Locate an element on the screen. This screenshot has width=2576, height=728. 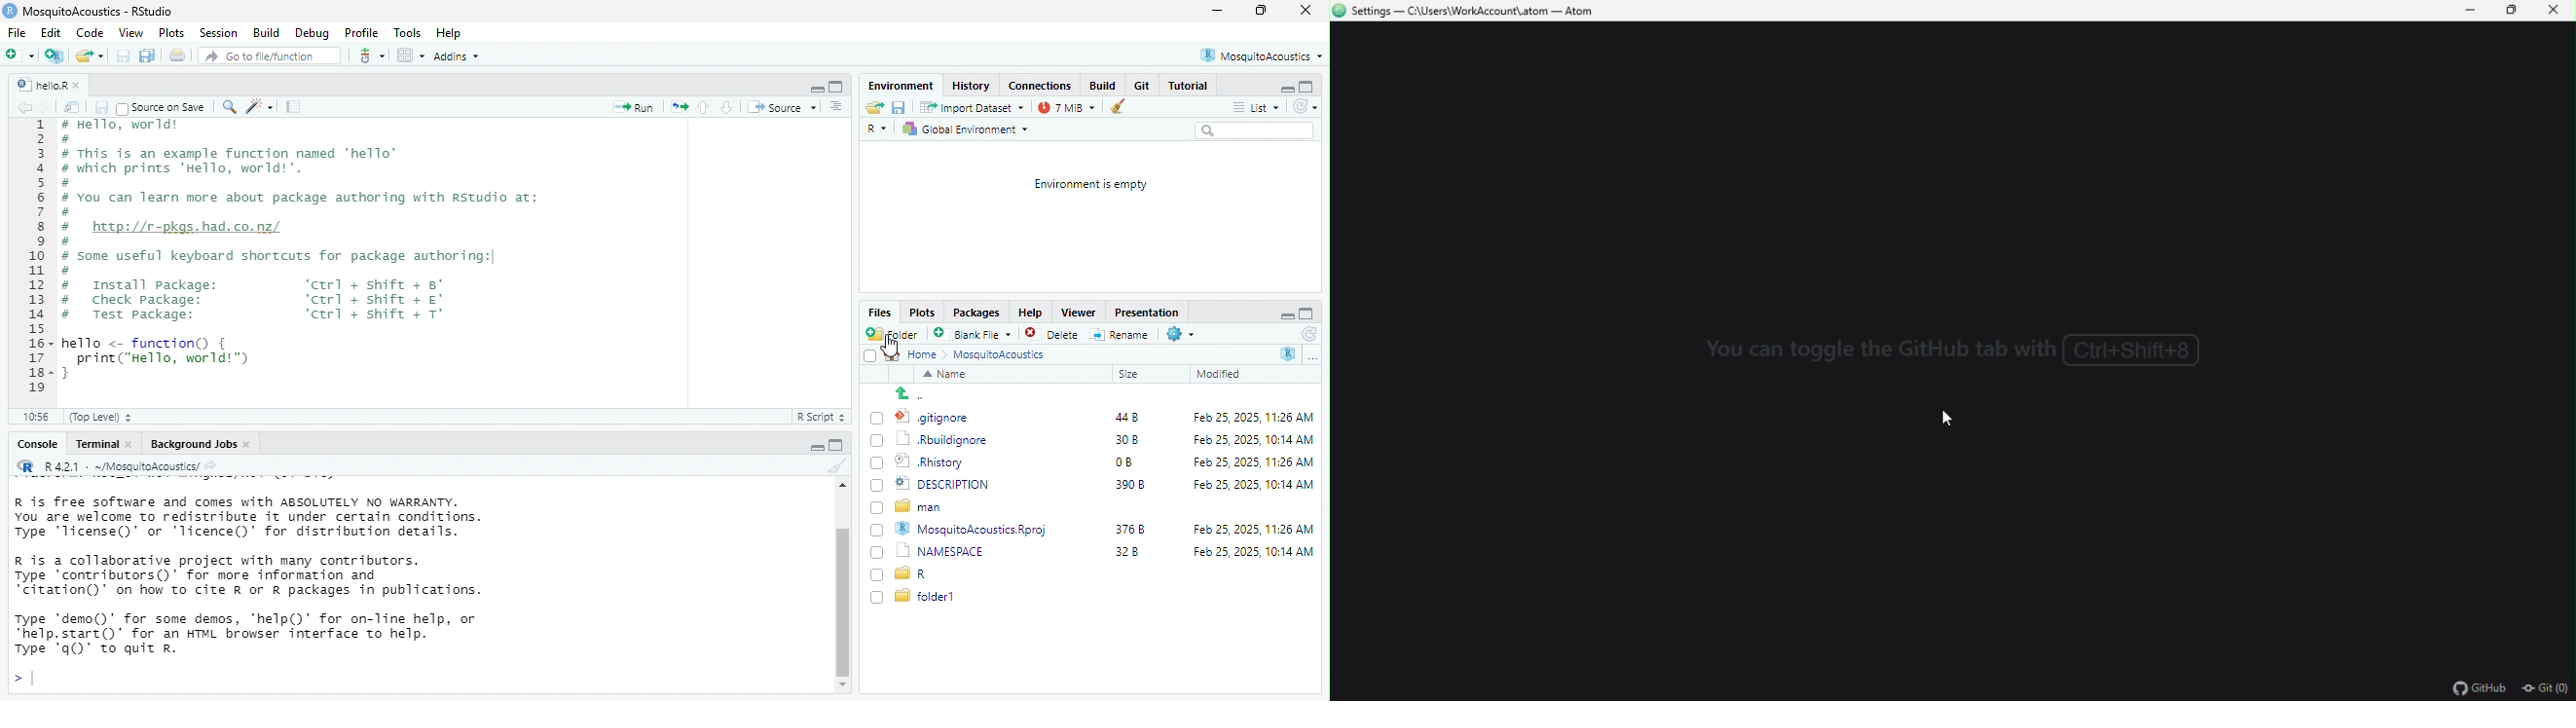
 Rhistory is located at coordinates (930, 461).